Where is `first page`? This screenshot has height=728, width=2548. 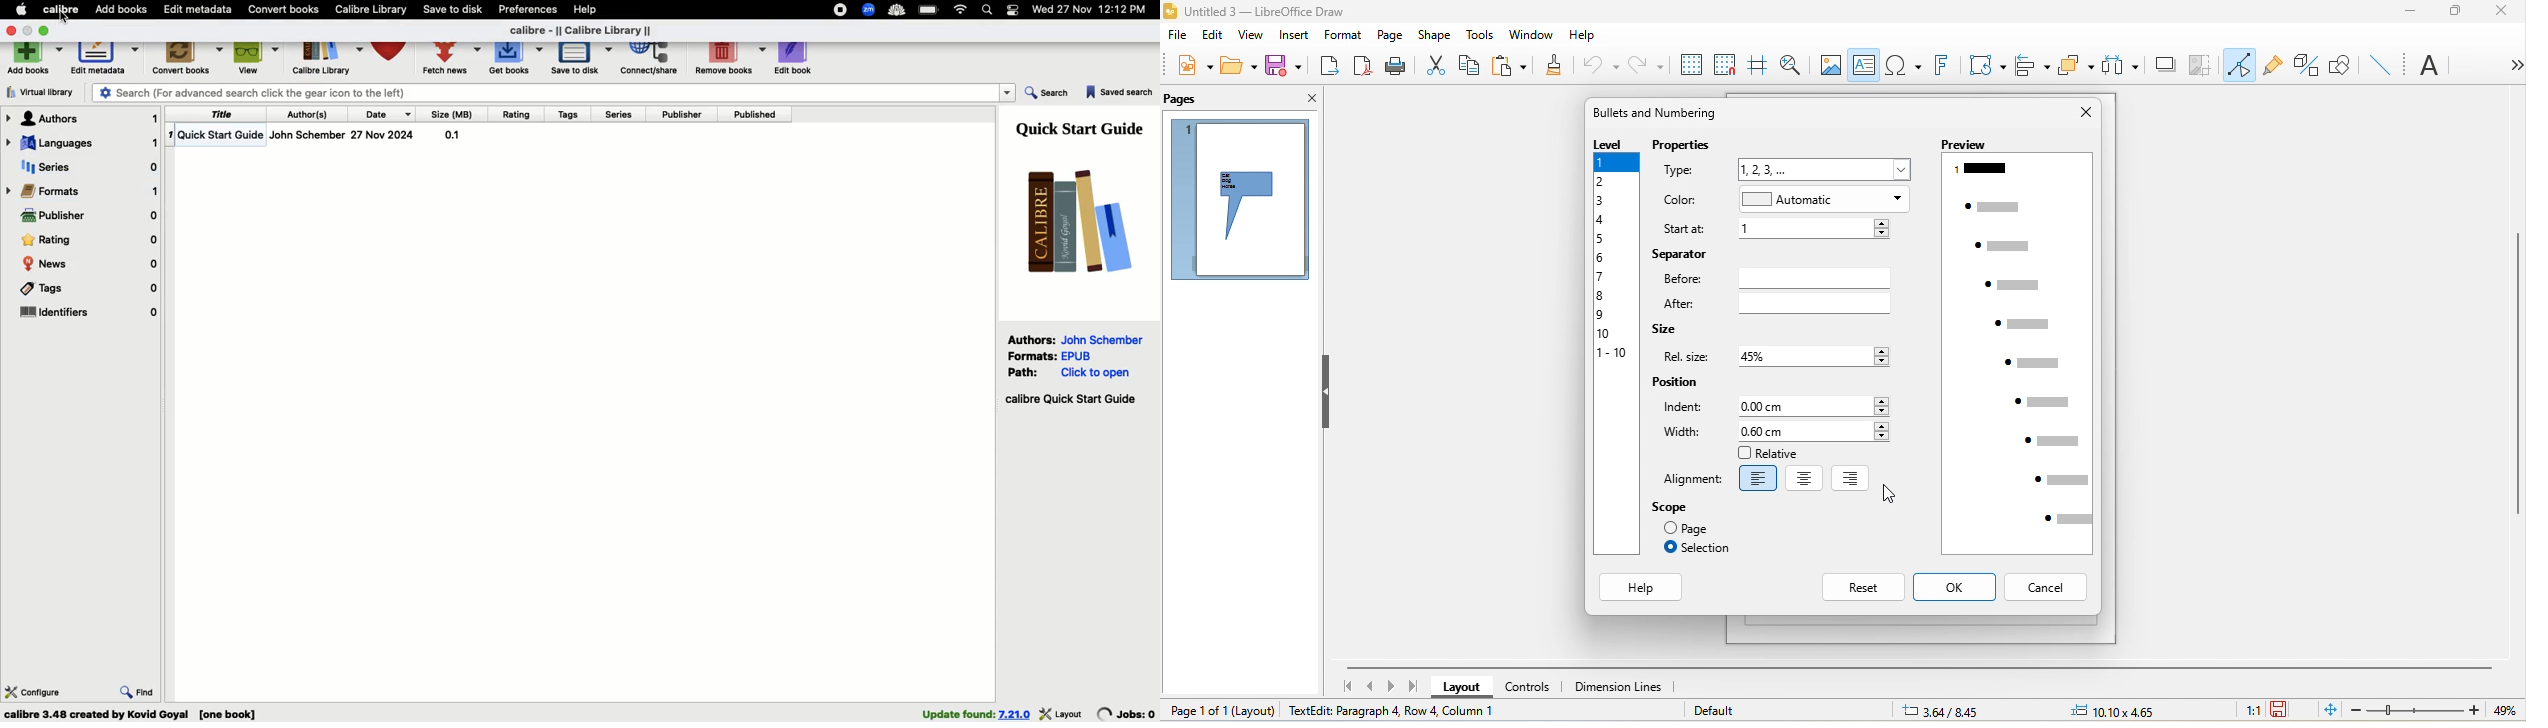 first page is located at coordinates (1350, 686).